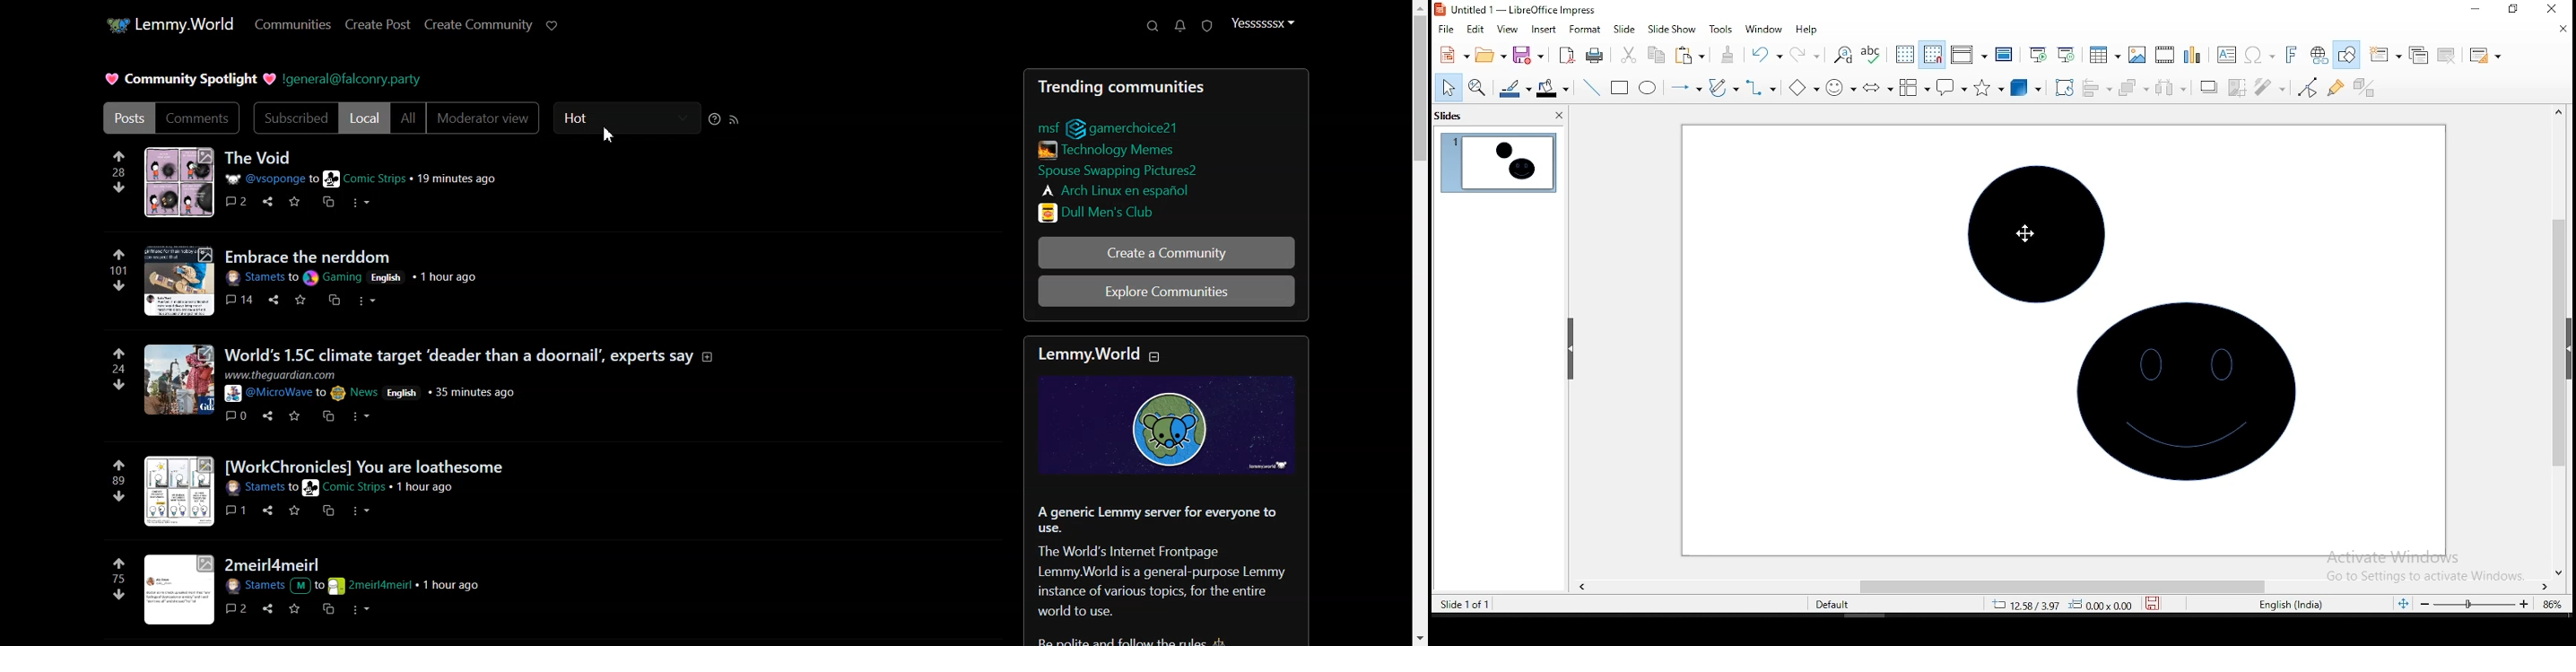 The width and height of the screenshot is (2576, 672). Describe the element at coordinates (1832, 604) in the screenshot. I see `default` at that location.